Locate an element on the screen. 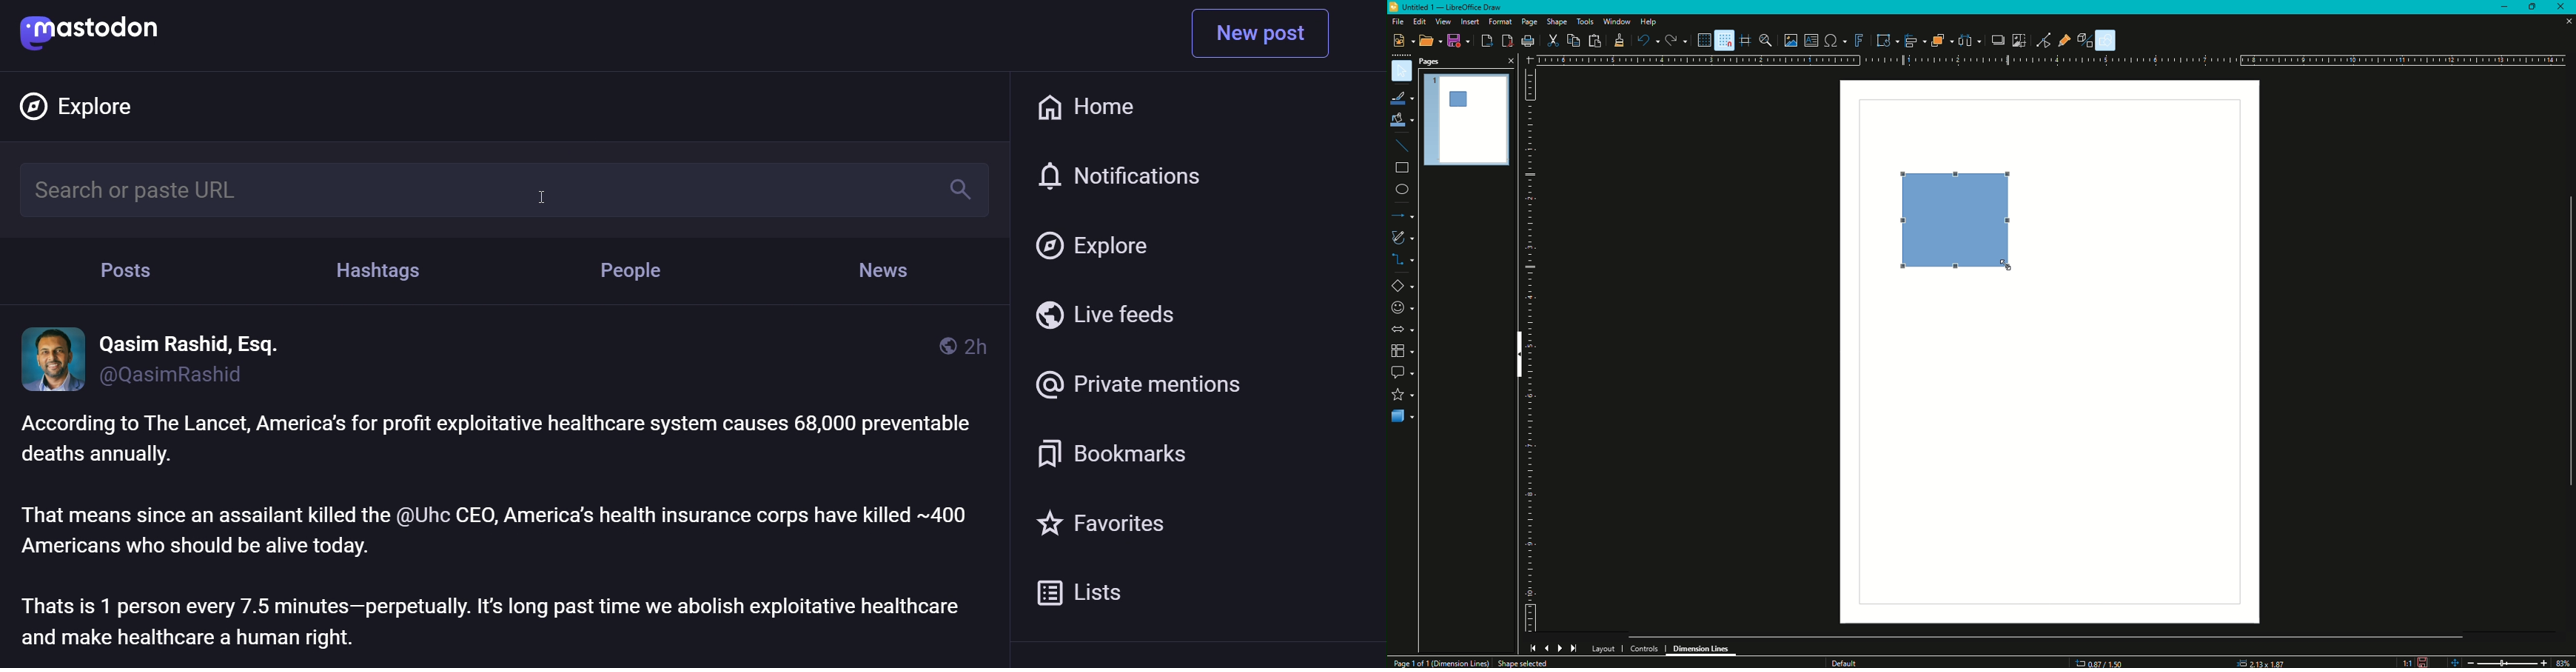  Transformations is located at coordinates (1883, 39).